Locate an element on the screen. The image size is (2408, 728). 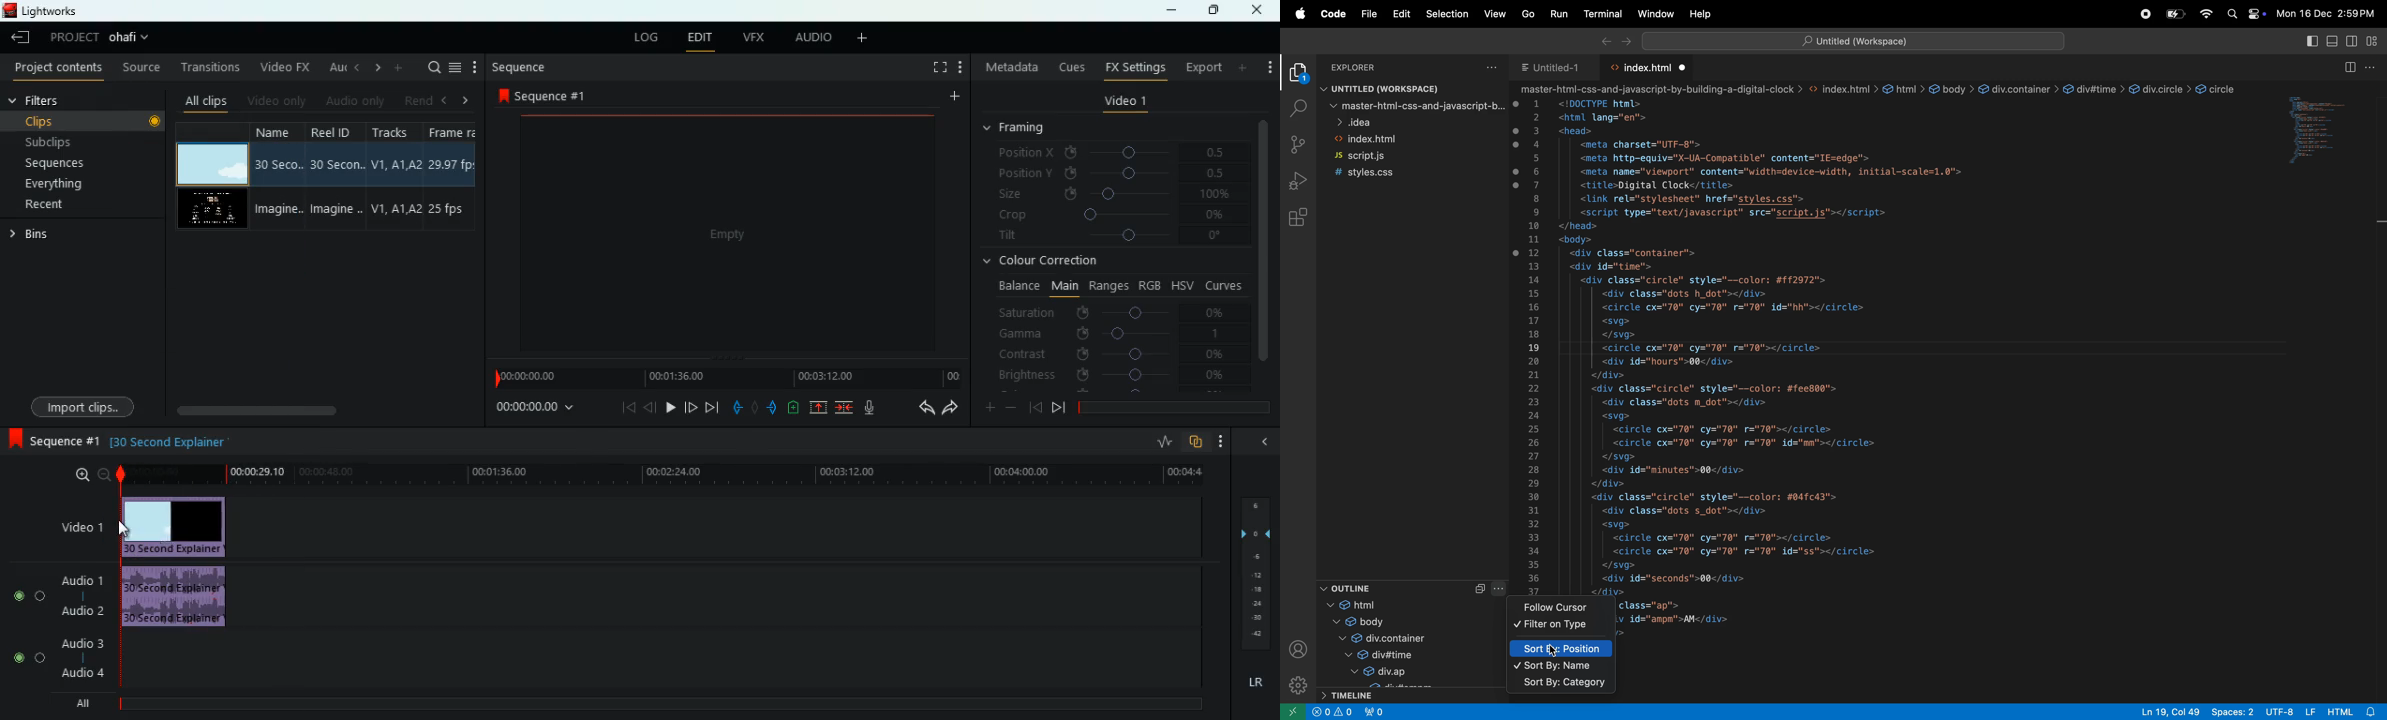
sort by name is located at coordinates (1562, 667).